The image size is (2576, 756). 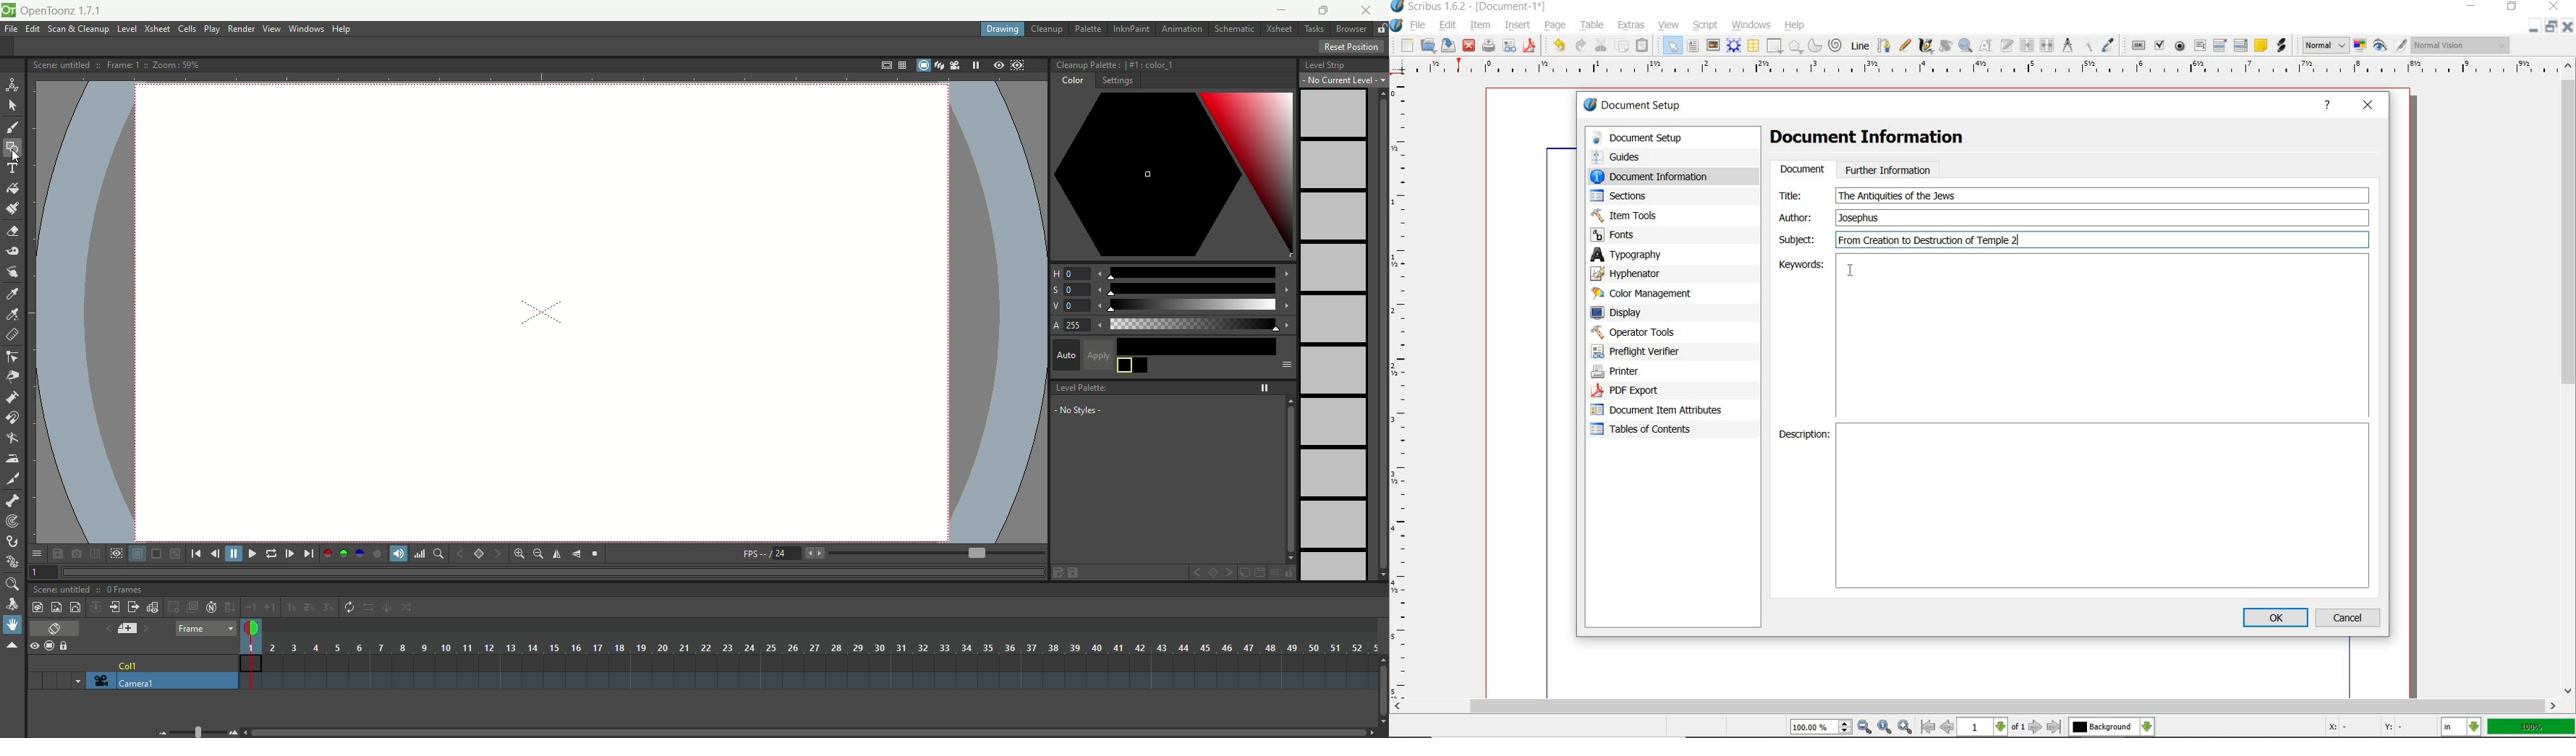 What do you see at coordinates (1489, 47) in the screenshot?
I see `print` at bounding box center [1489, 47].